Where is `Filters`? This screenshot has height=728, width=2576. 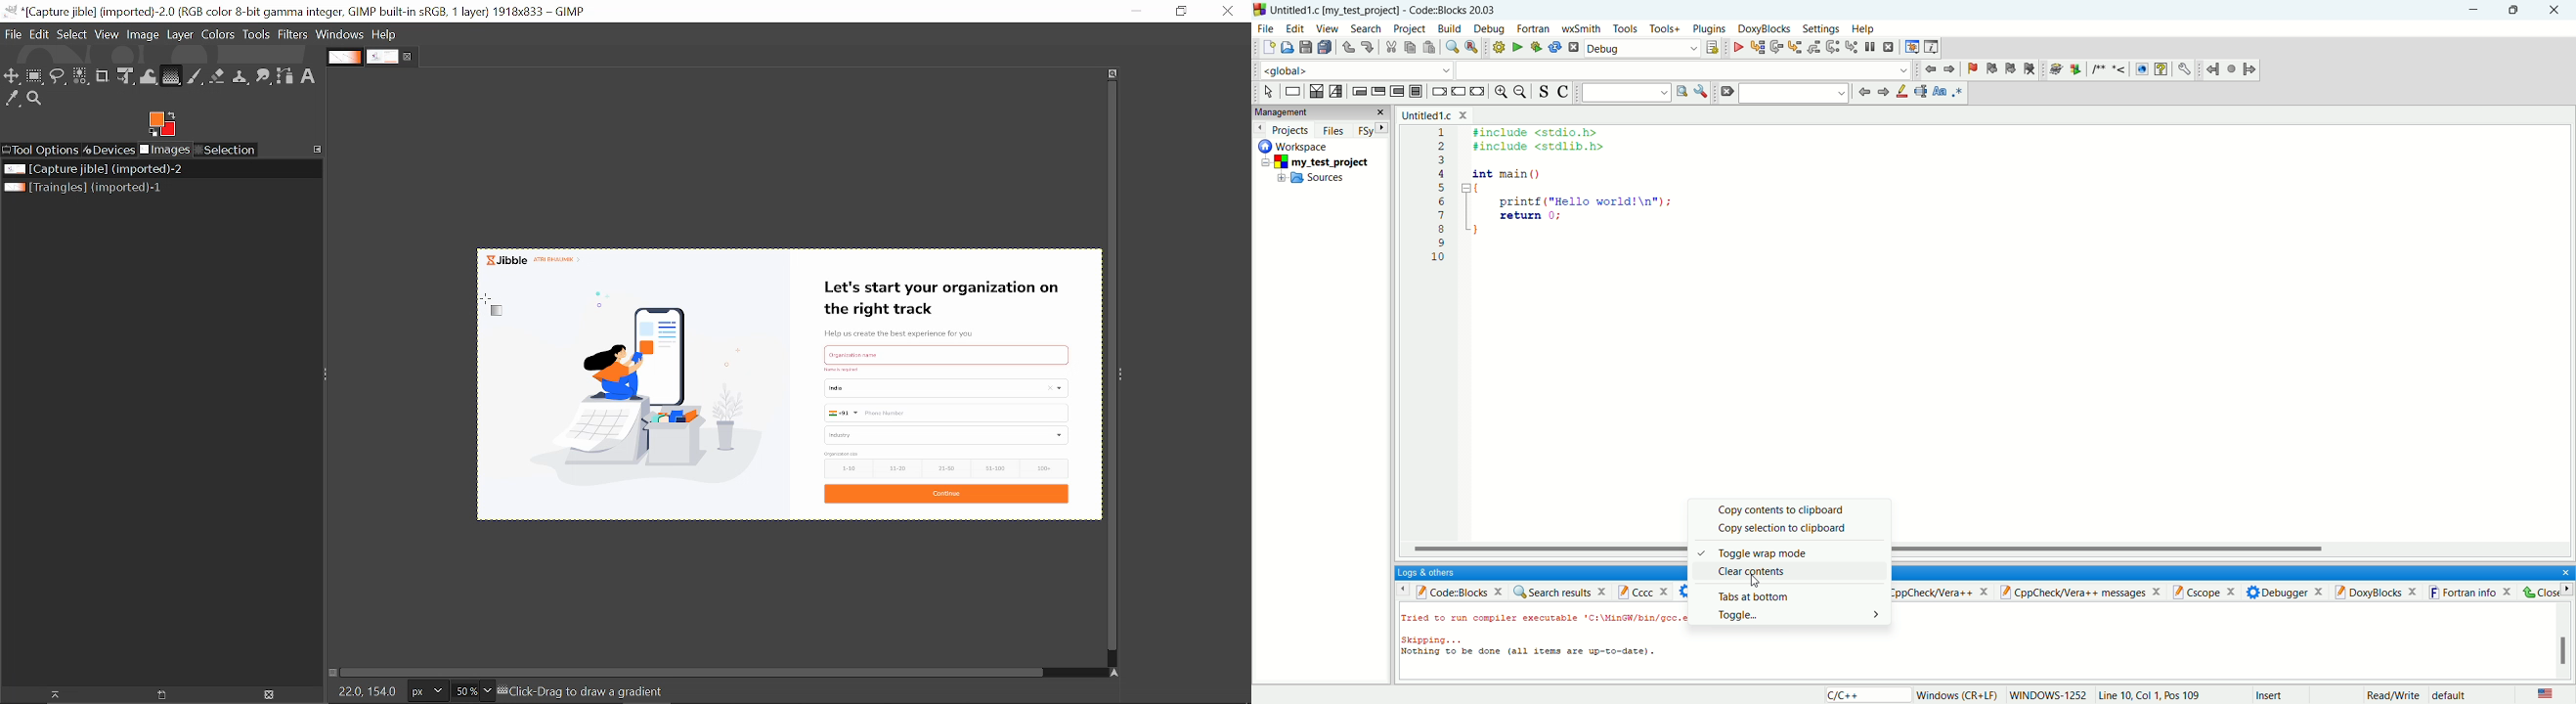
Filters is located at coordinates (295, 34).